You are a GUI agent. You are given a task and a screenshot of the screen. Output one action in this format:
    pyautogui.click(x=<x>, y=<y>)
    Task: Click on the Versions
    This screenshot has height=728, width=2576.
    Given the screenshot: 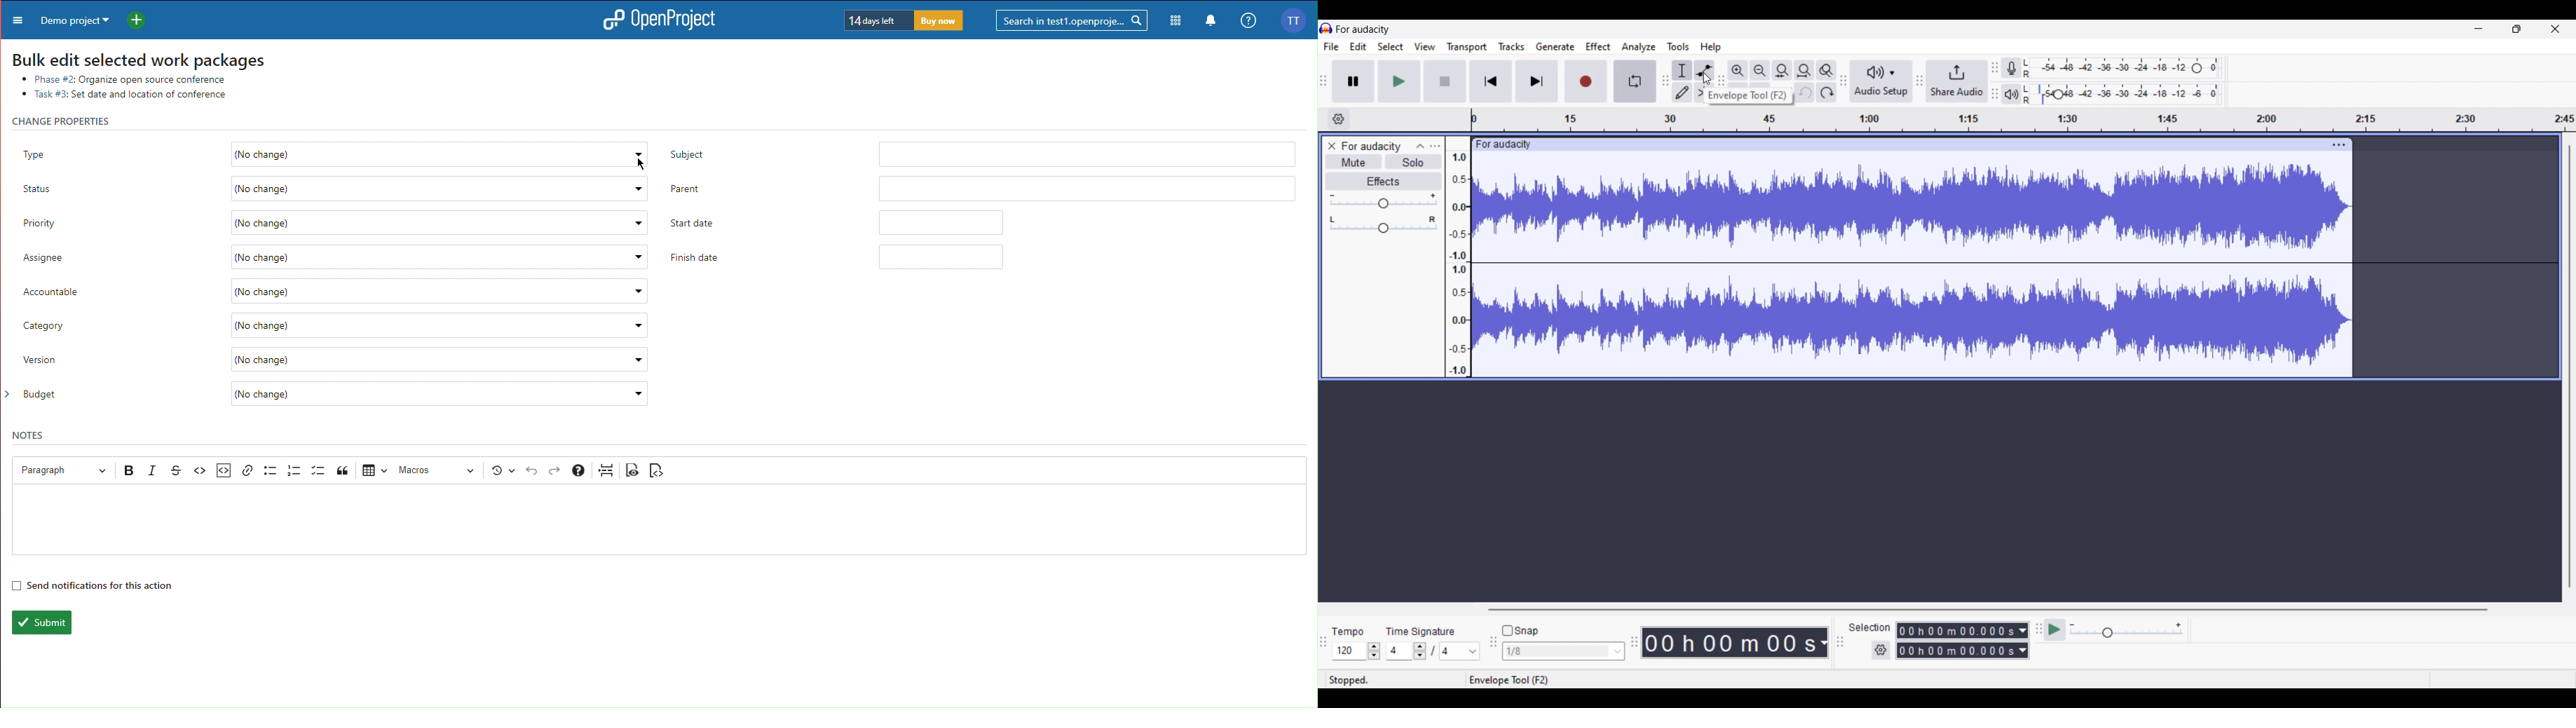 What is the action you would take?
    pyautogui.click(x=503, y=470)
    